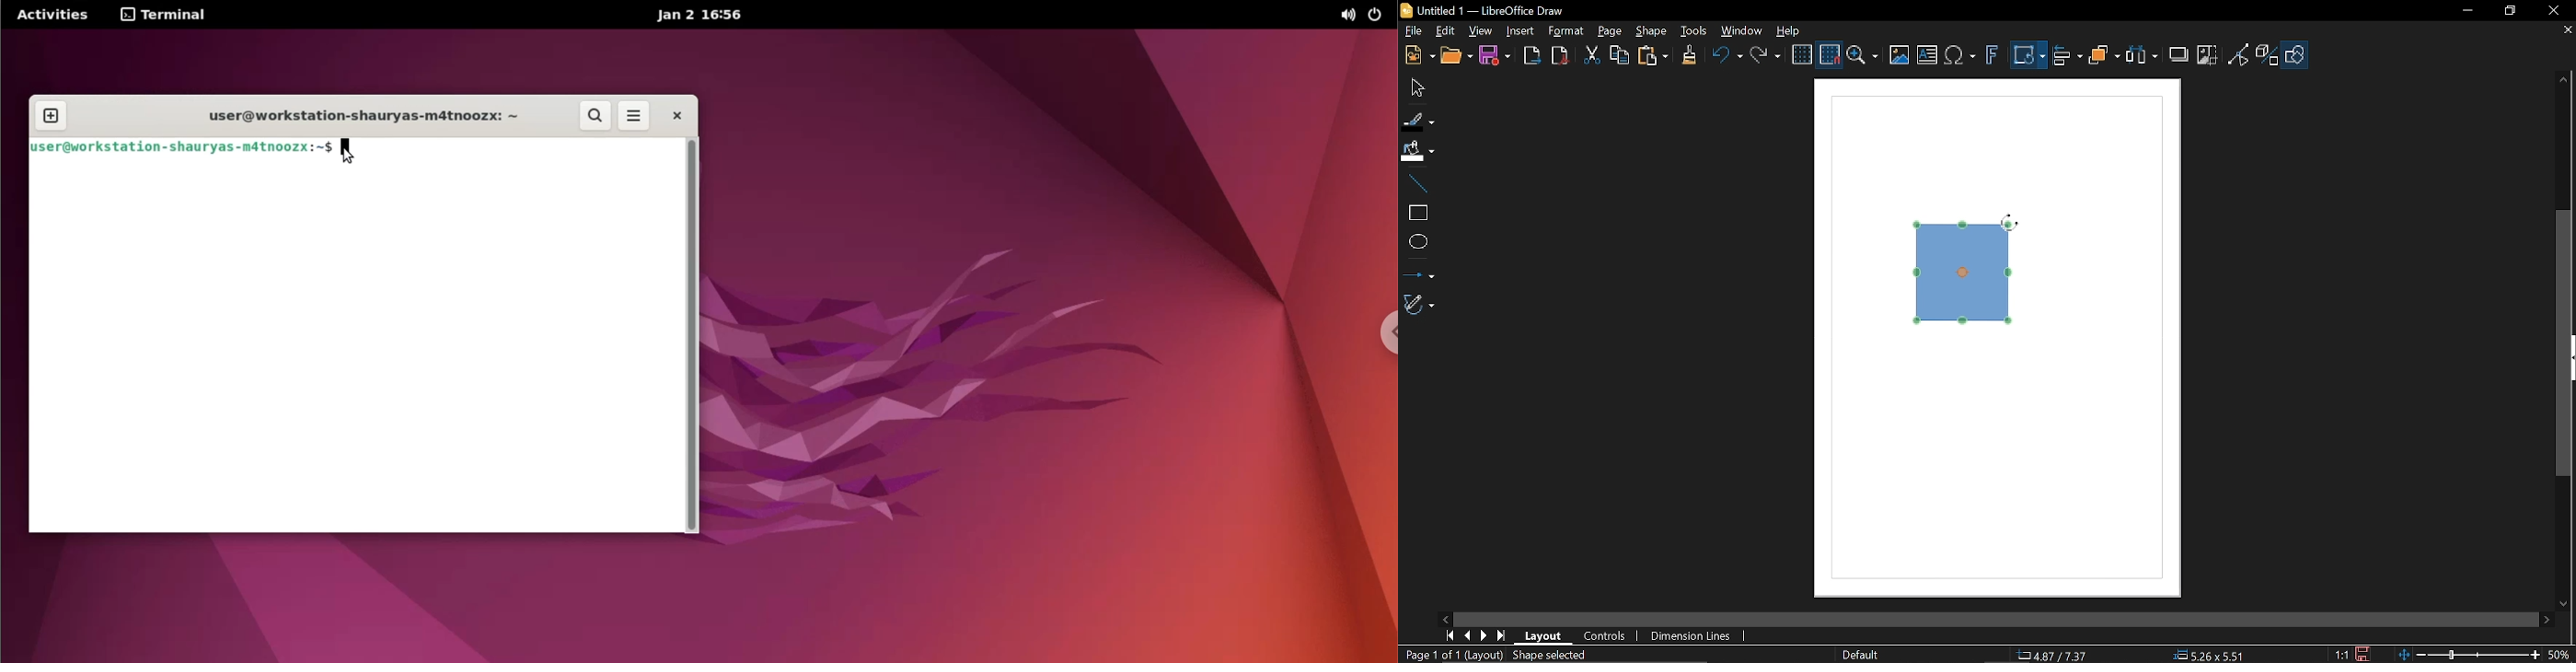 This screenshot has width=2576, height=672. What do you see at coordinates (1558, 55) in the screenshot?
I see `Export to pdf` at bounding box center [1558, 55].